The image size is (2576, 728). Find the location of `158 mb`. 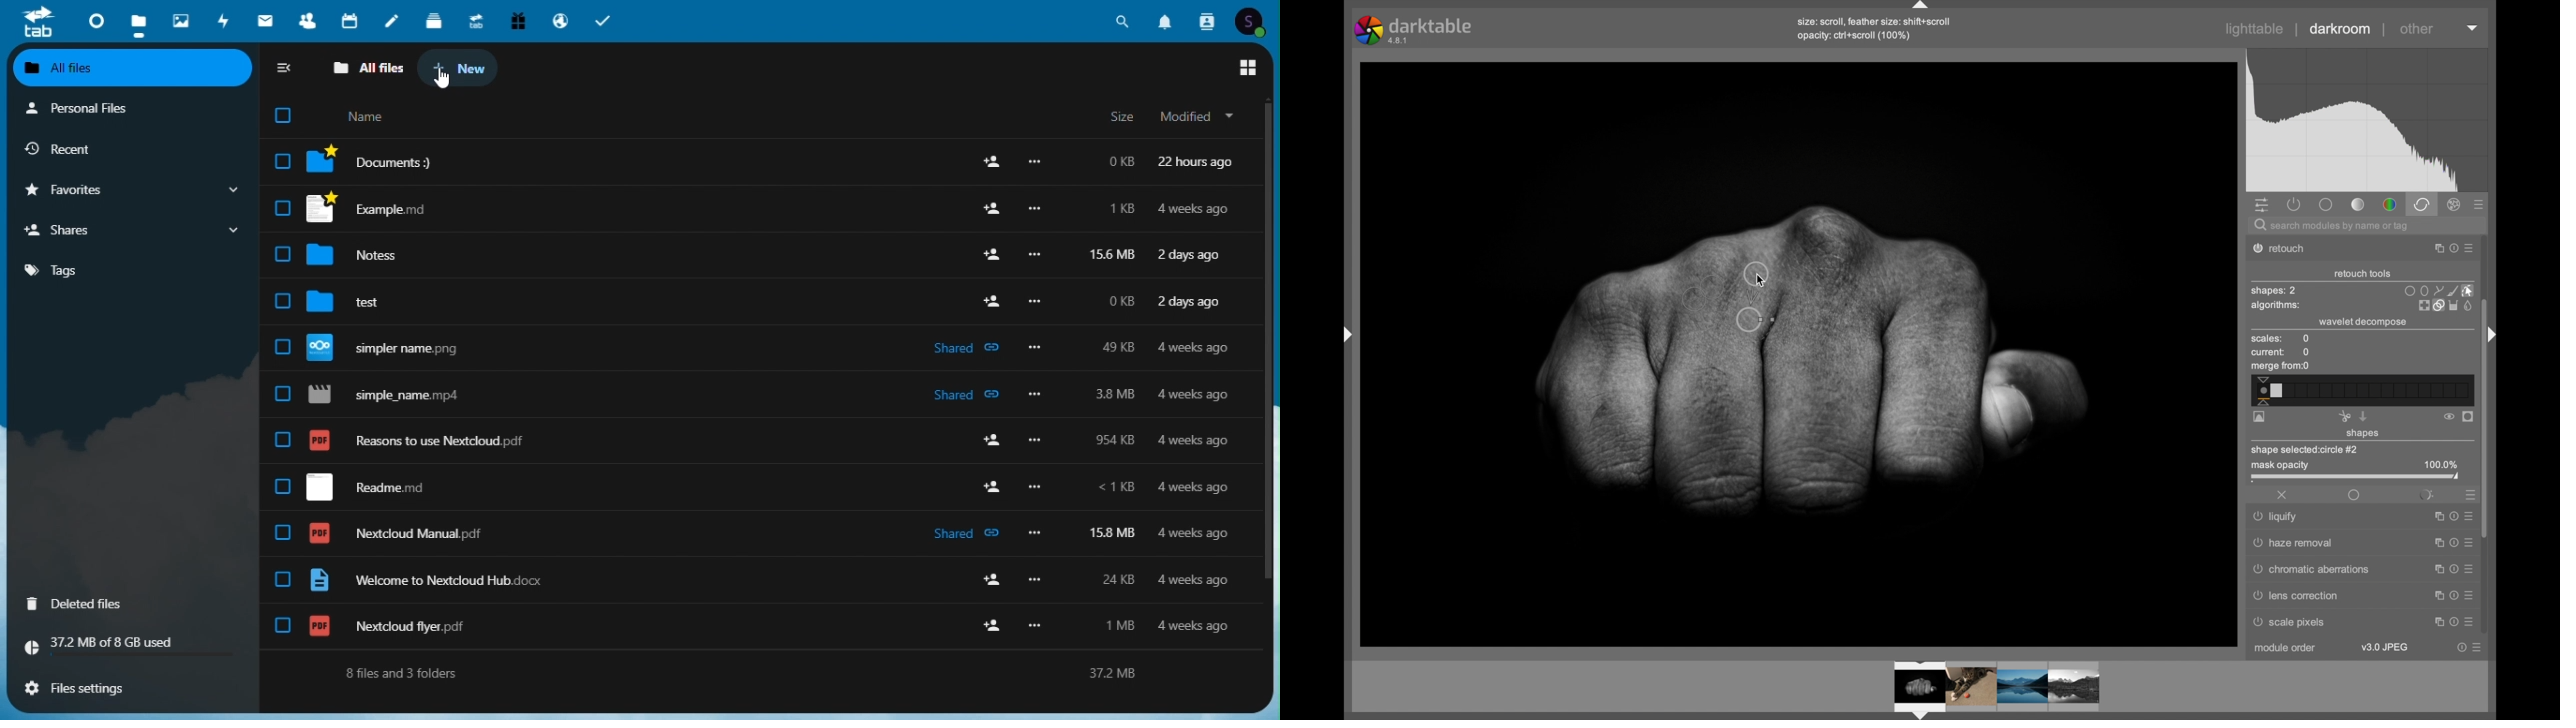

158 mb is located at coordinates (1113, 533).